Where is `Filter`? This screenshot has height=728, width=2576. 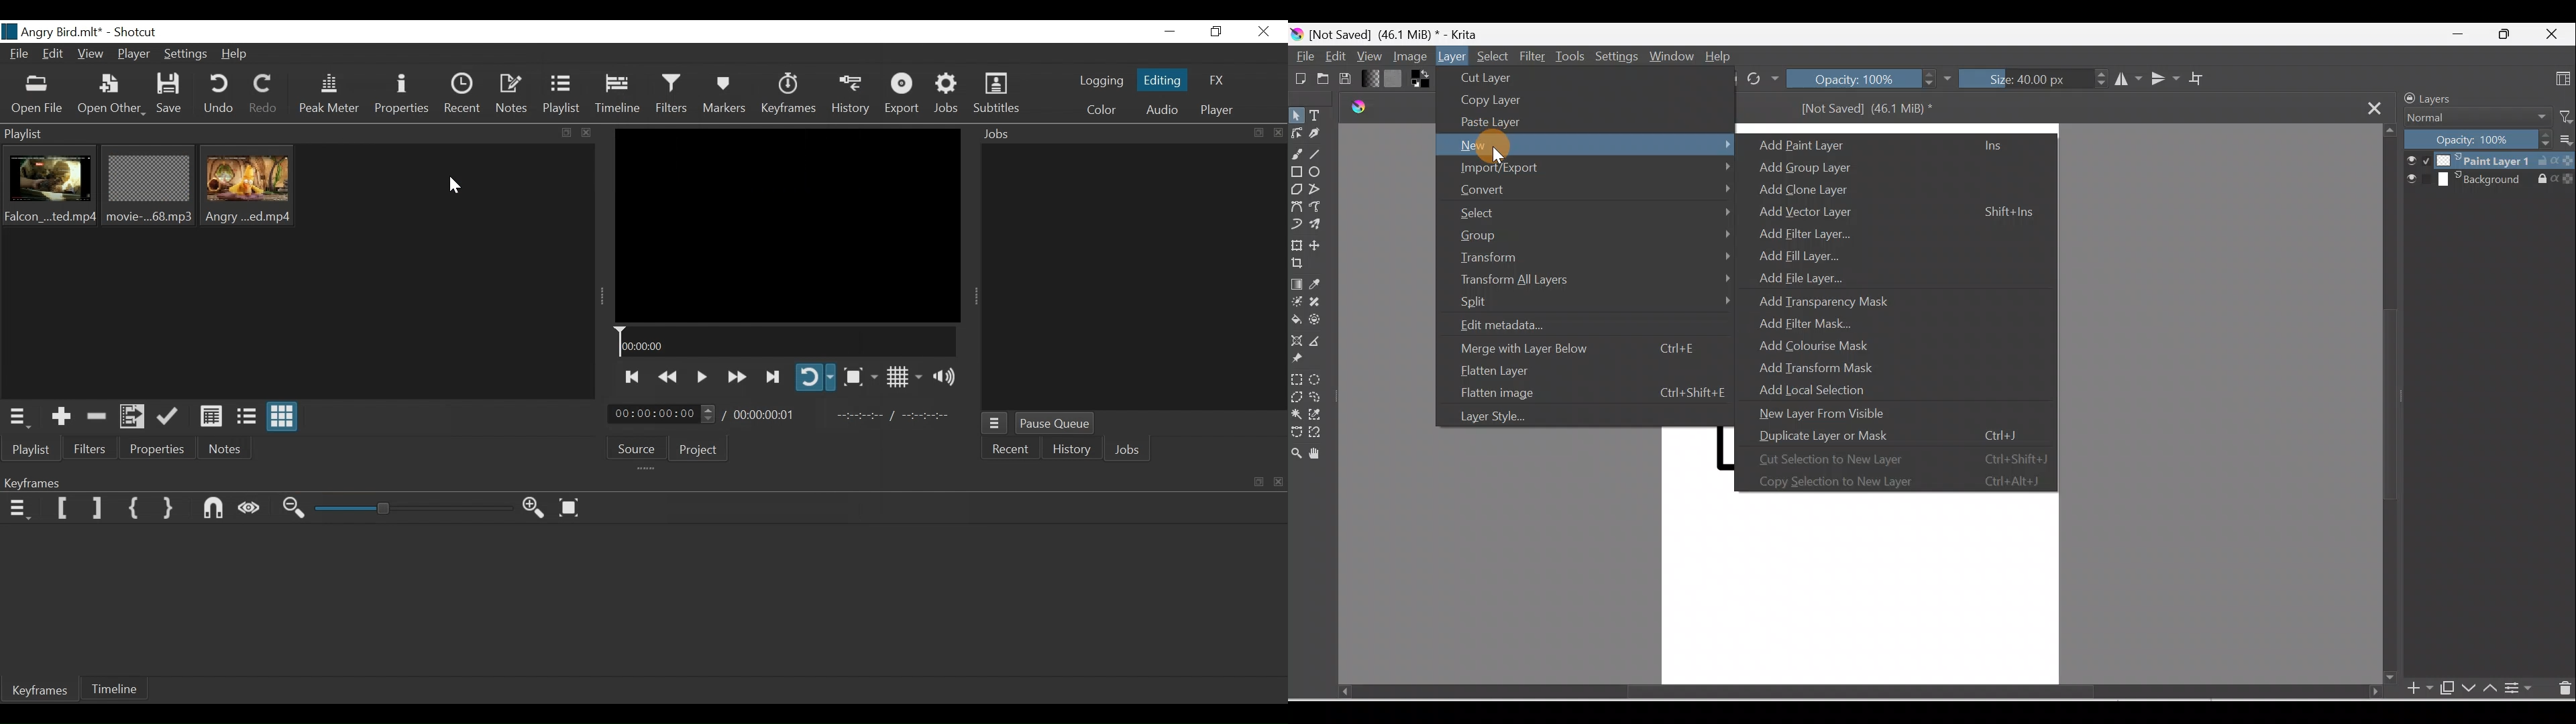
Filter is located at coordinates (2561, 116).